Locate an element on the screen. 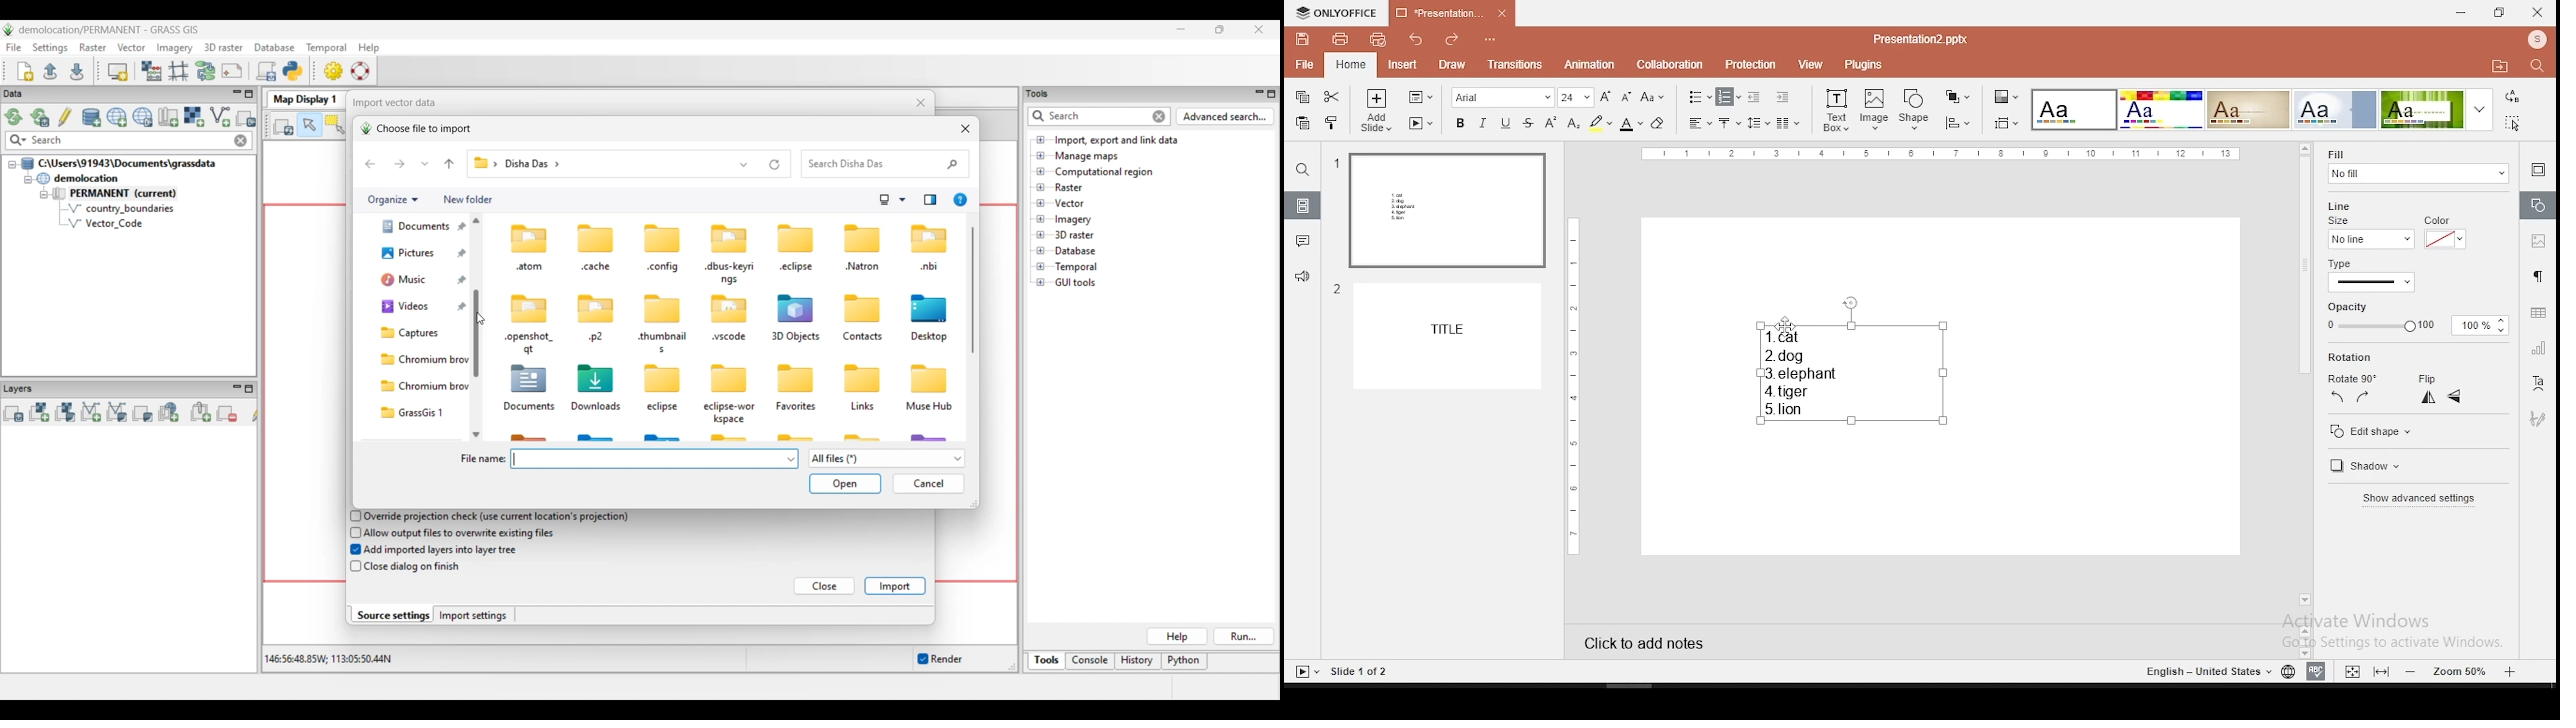 This screenshot has width=2576, height=728. numbers is located at coordinates (1335, 233).